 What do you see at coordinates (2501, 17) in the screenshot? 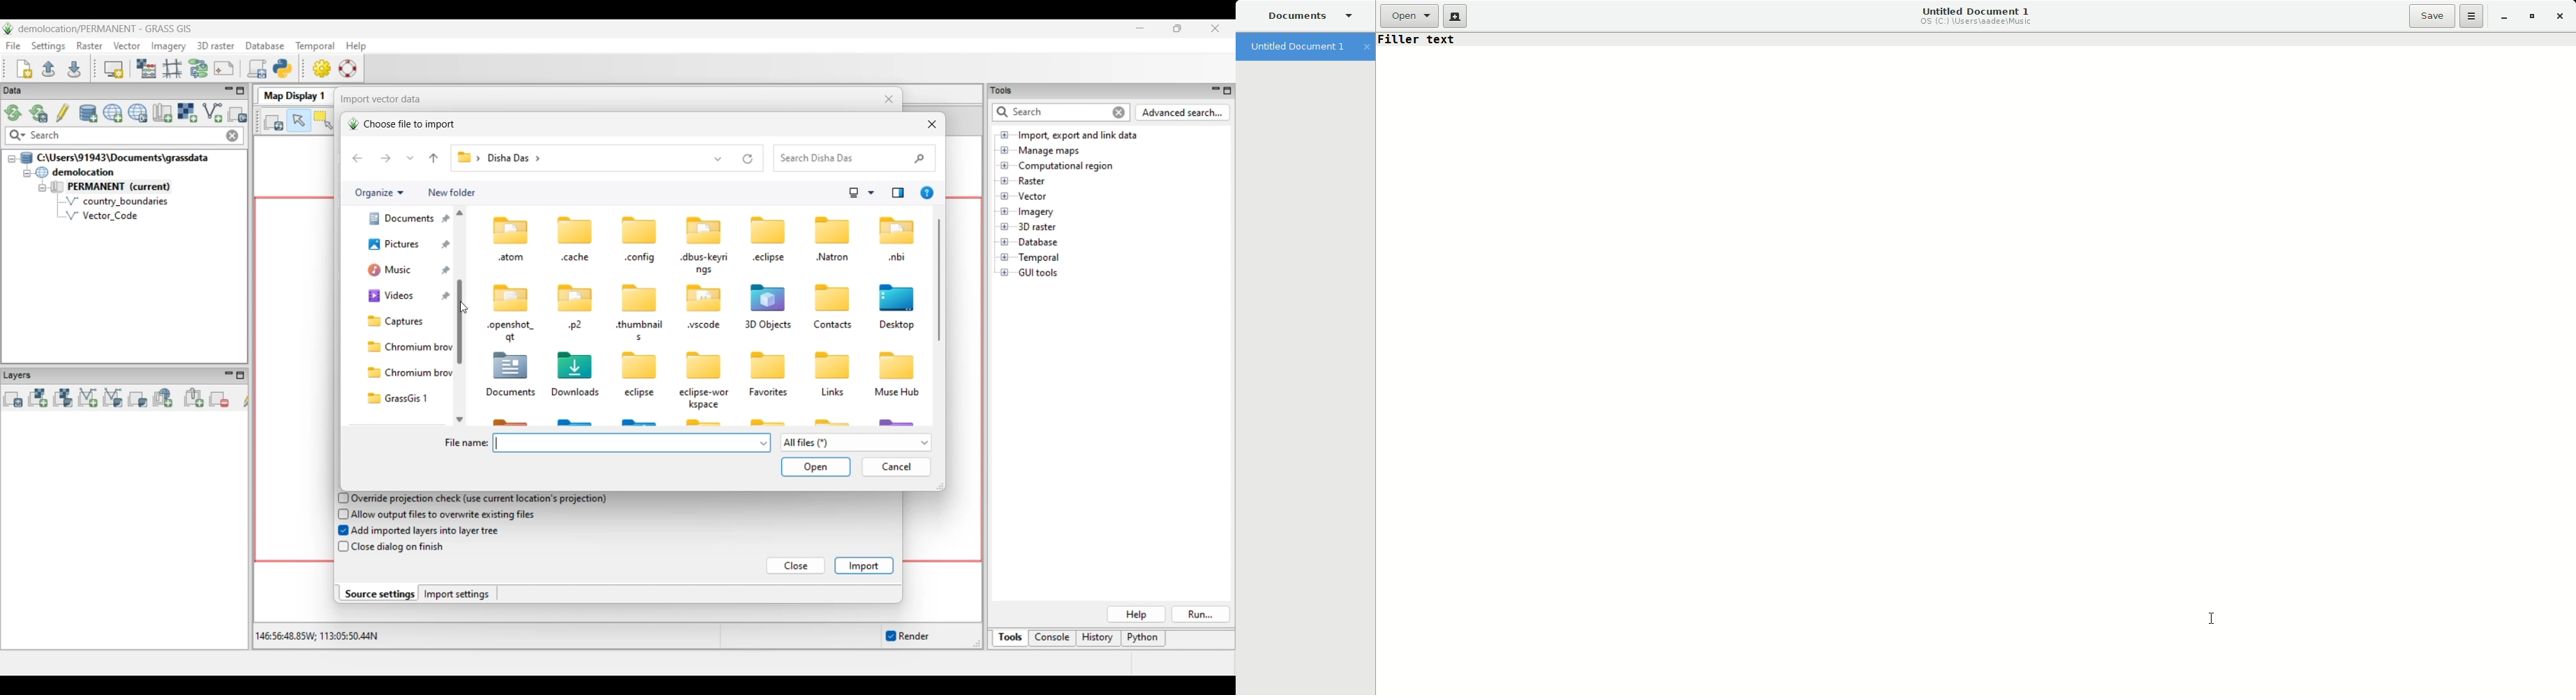
I see `Minimize` at bounding box center [2501, 17].